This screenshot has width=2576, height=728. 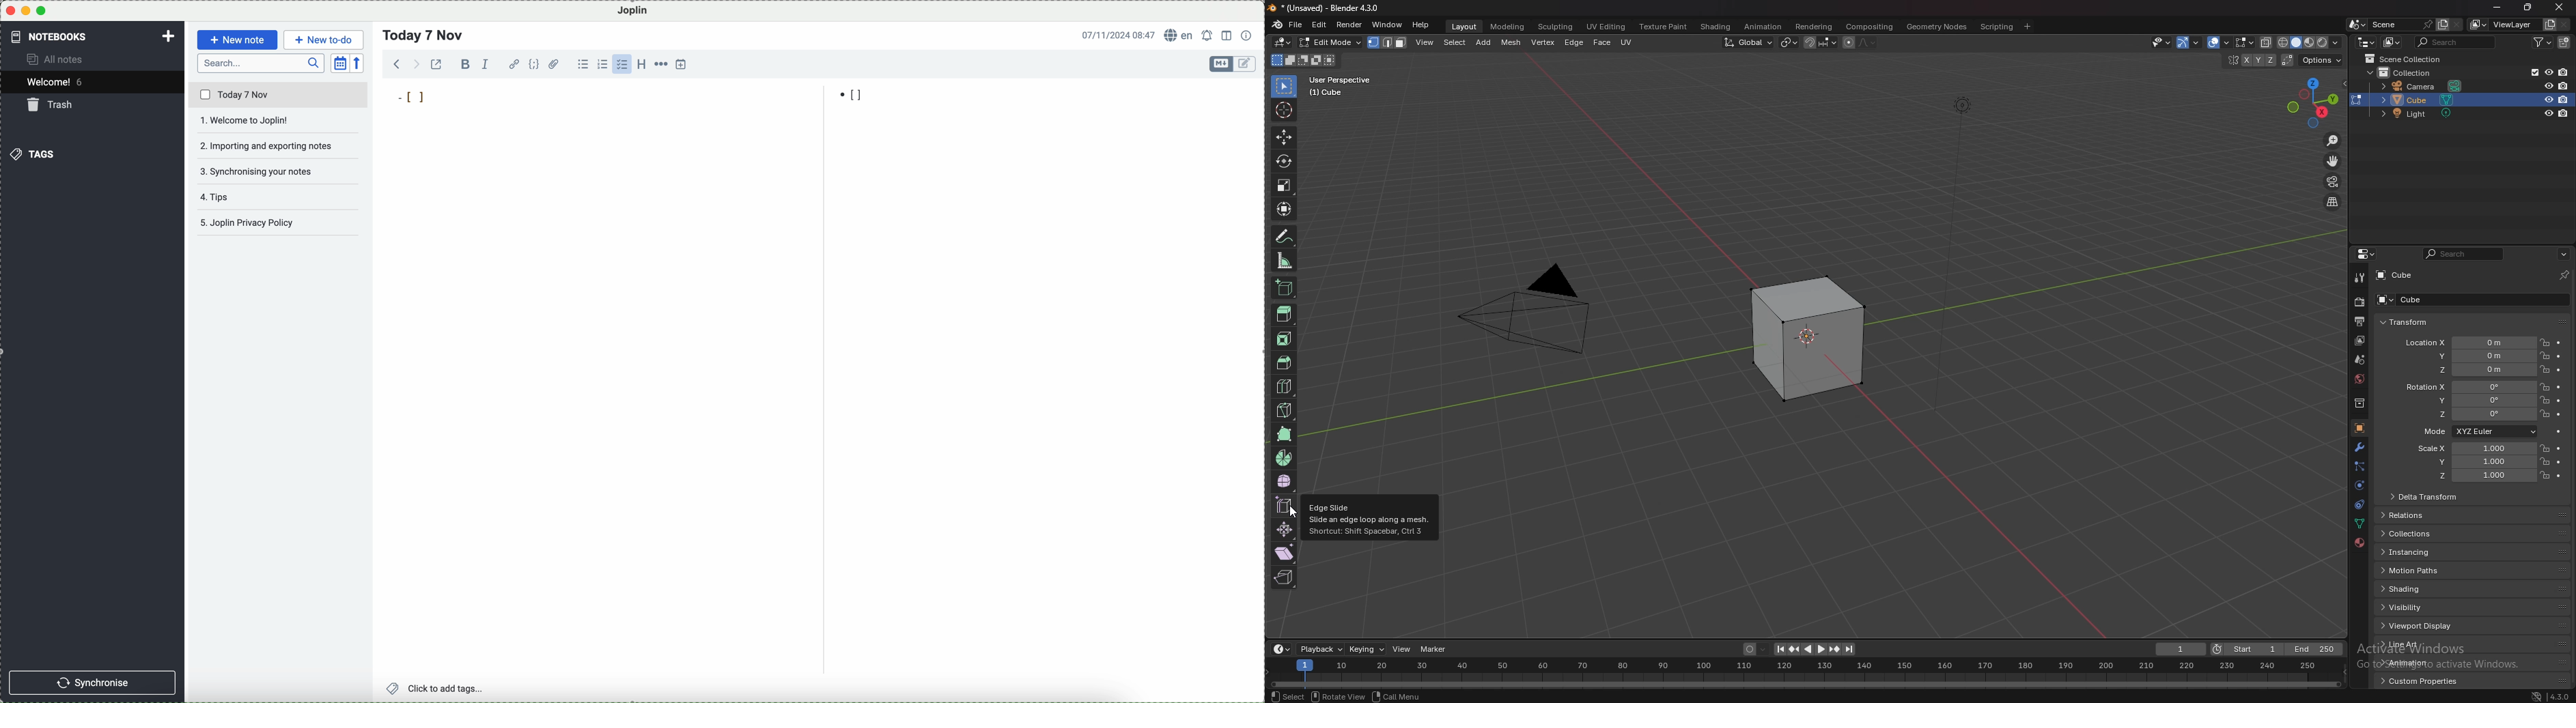 What do you see at coordinates (10, 11) in the screenshot?
I see `close` at bounding box center [10, 11].